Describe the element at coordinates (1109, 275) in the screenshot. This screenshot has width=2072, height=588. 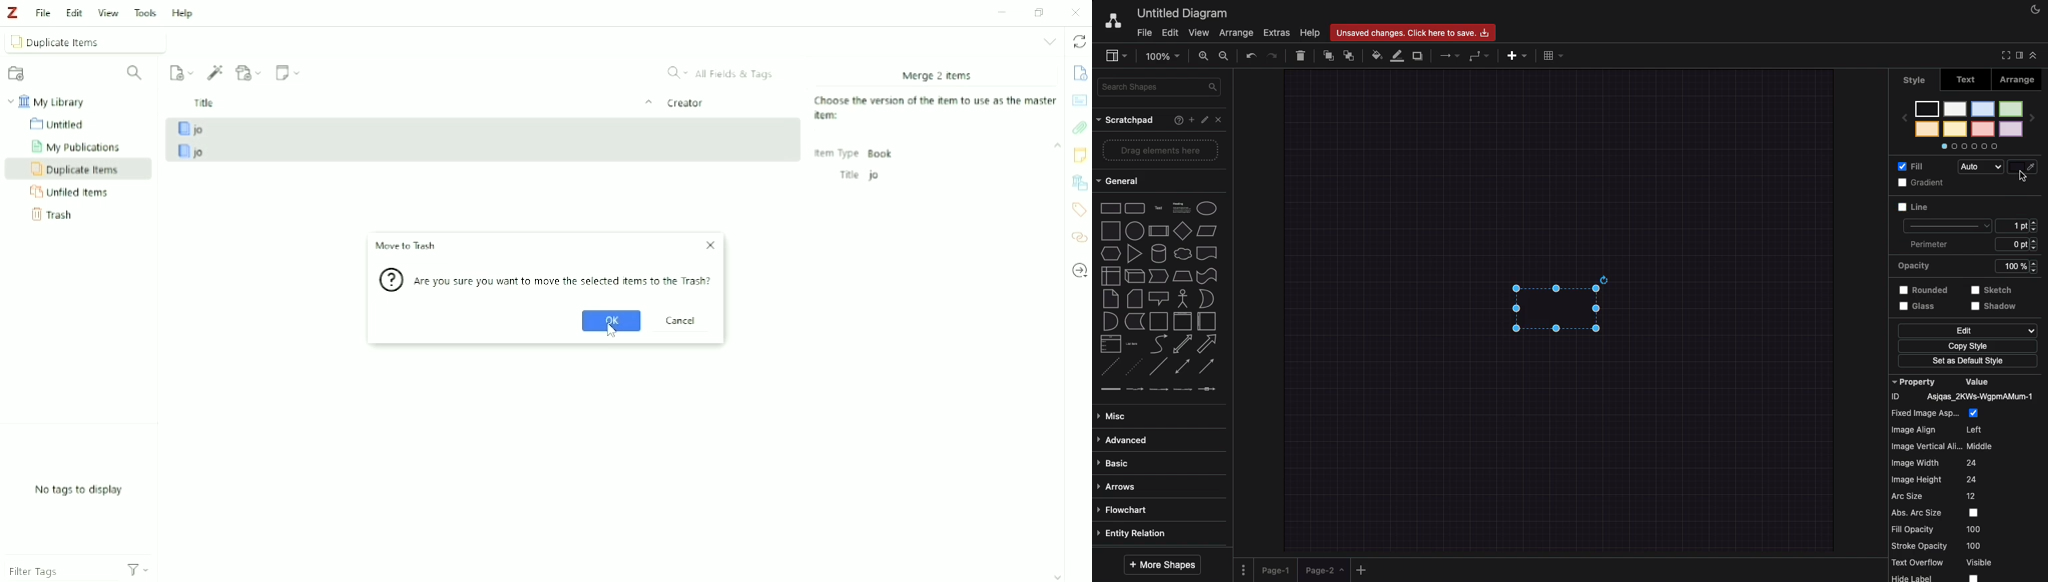
I see `internal storage` at that location.